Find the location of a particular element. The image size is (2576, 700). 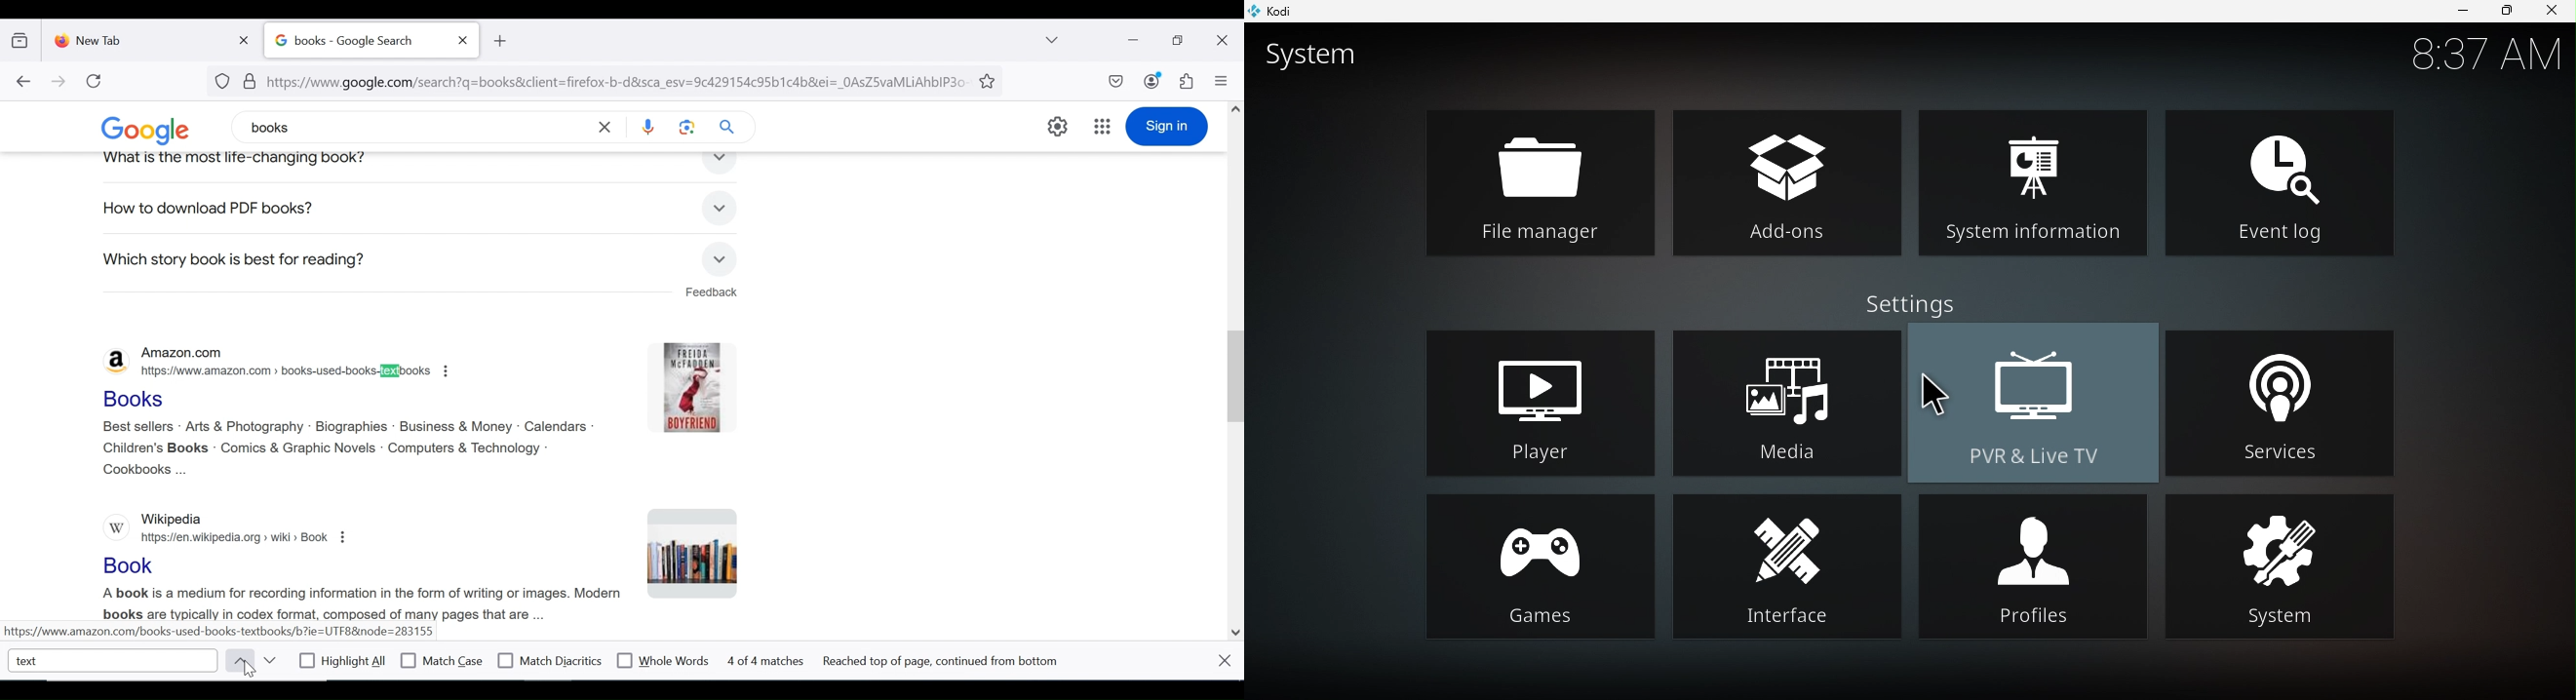

sign in is located at coordinates (1167, 126).